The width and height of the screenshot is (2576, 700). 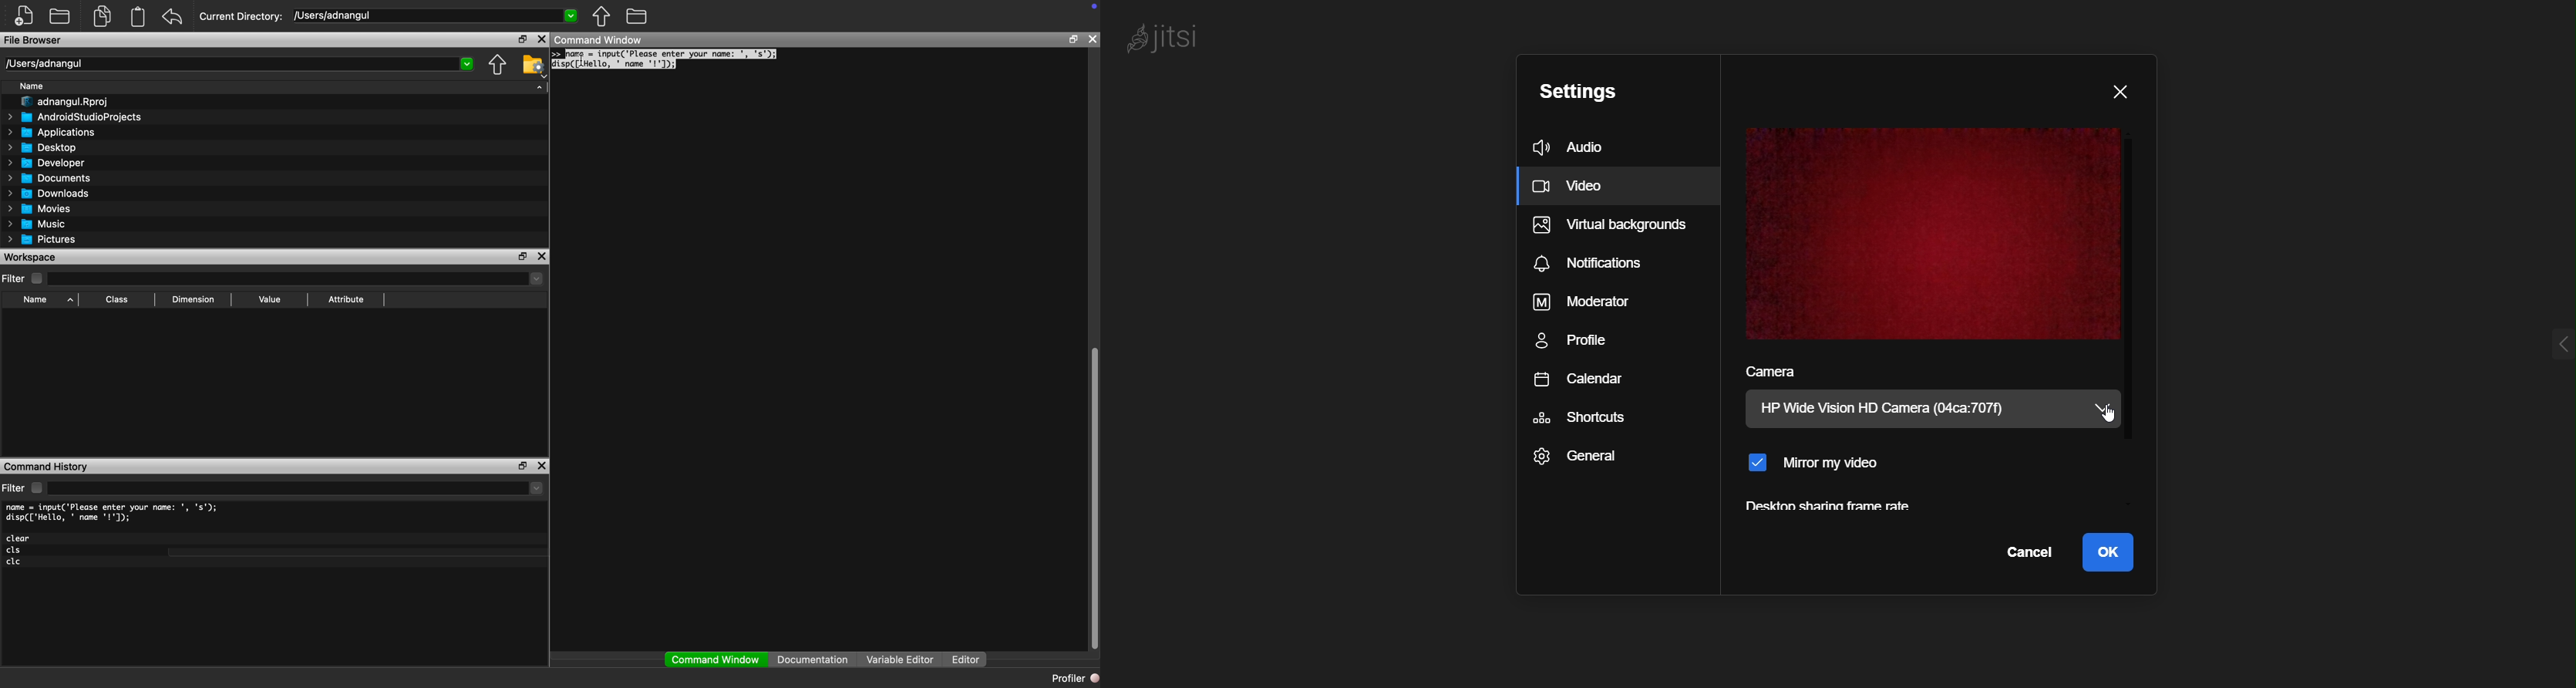 I want to click on clc, so click(x=15, y=562).